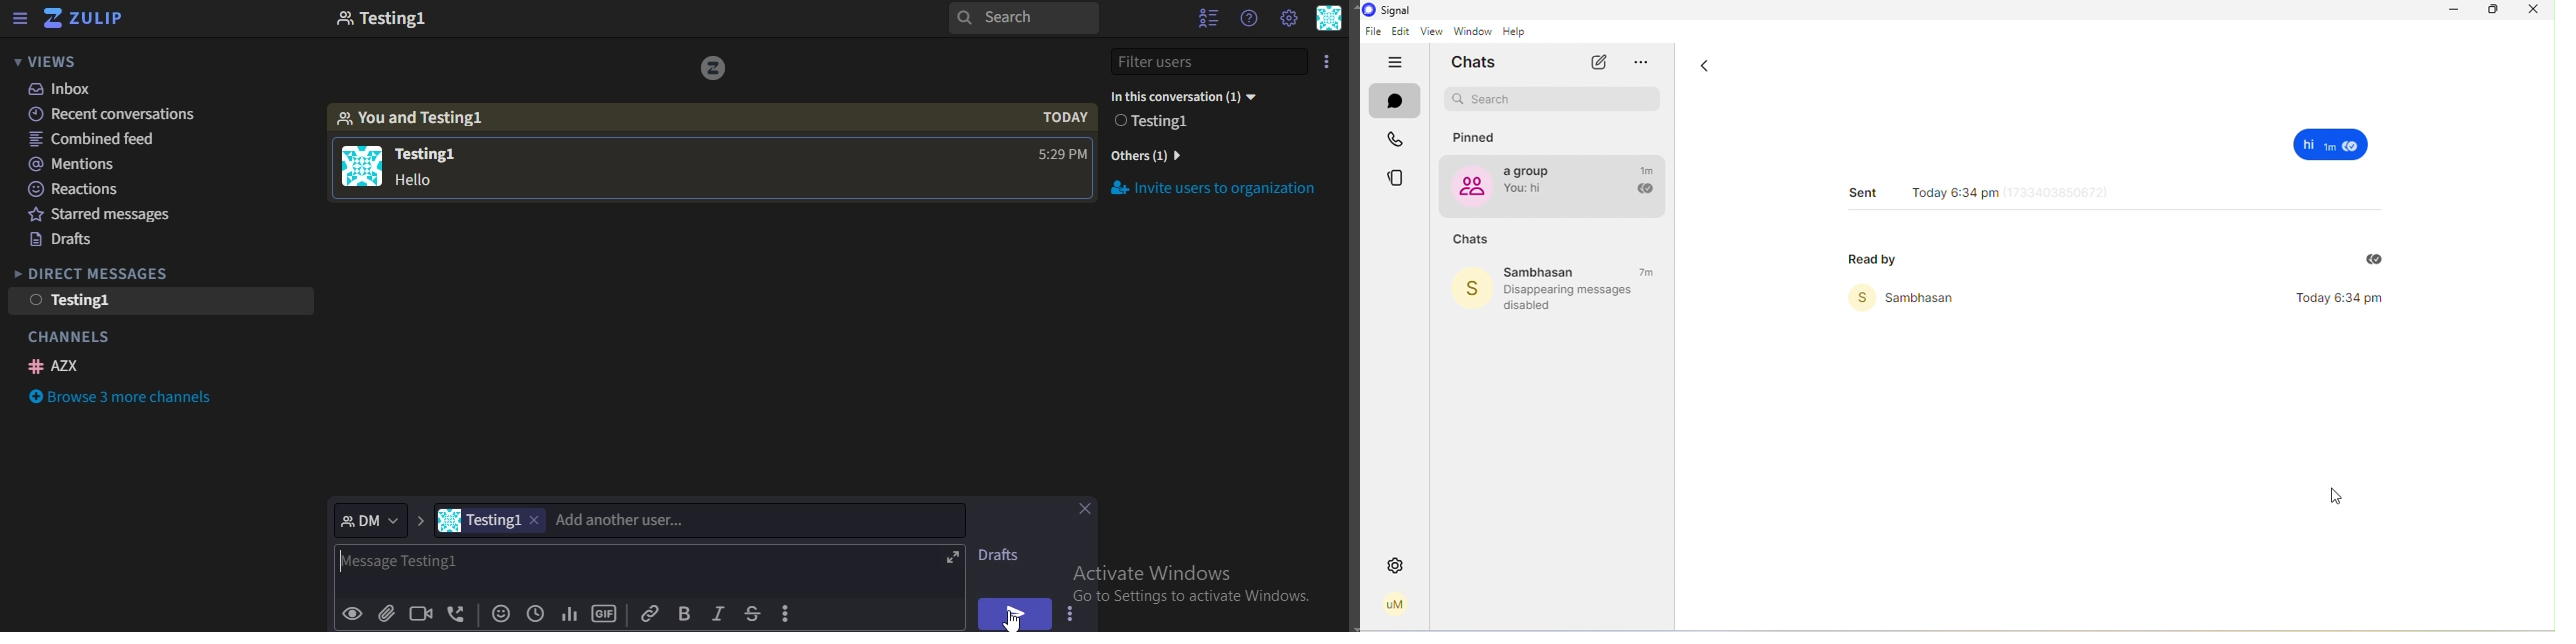 The image size is (2576, 644). I want to click on window, so click(1472, 32).